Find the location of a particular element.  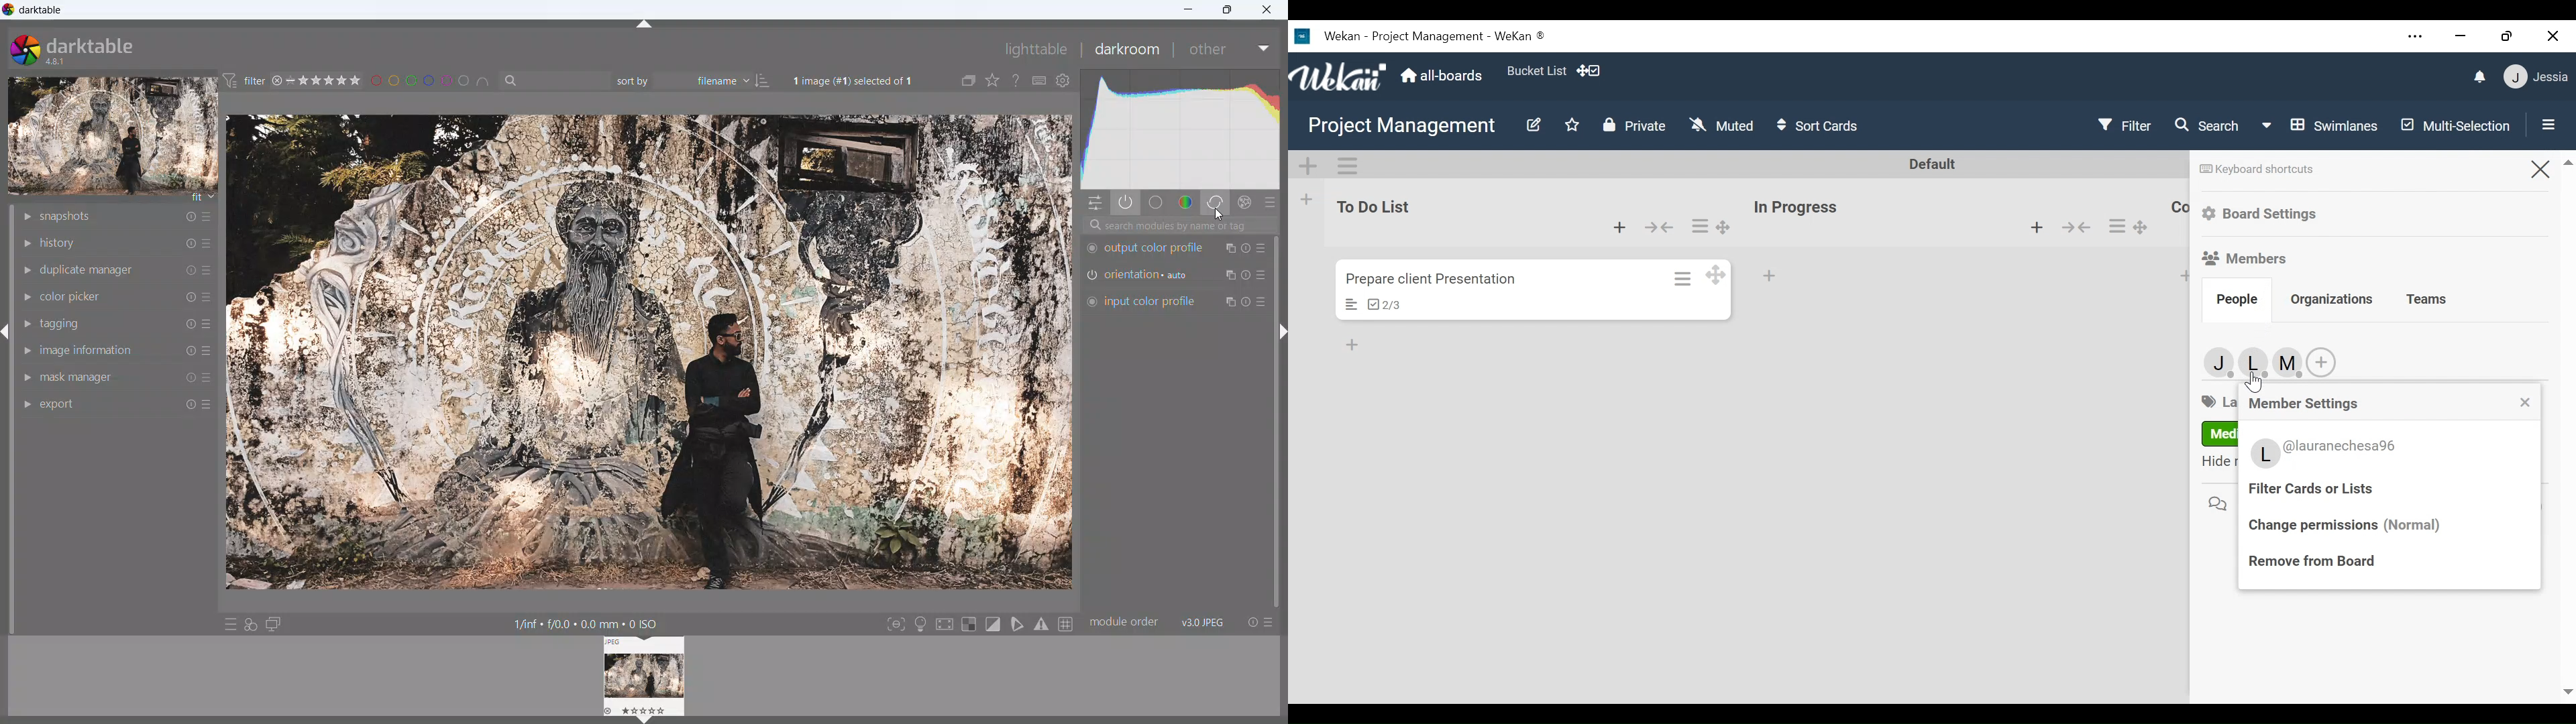

more options is located at coordinates (211, 324).